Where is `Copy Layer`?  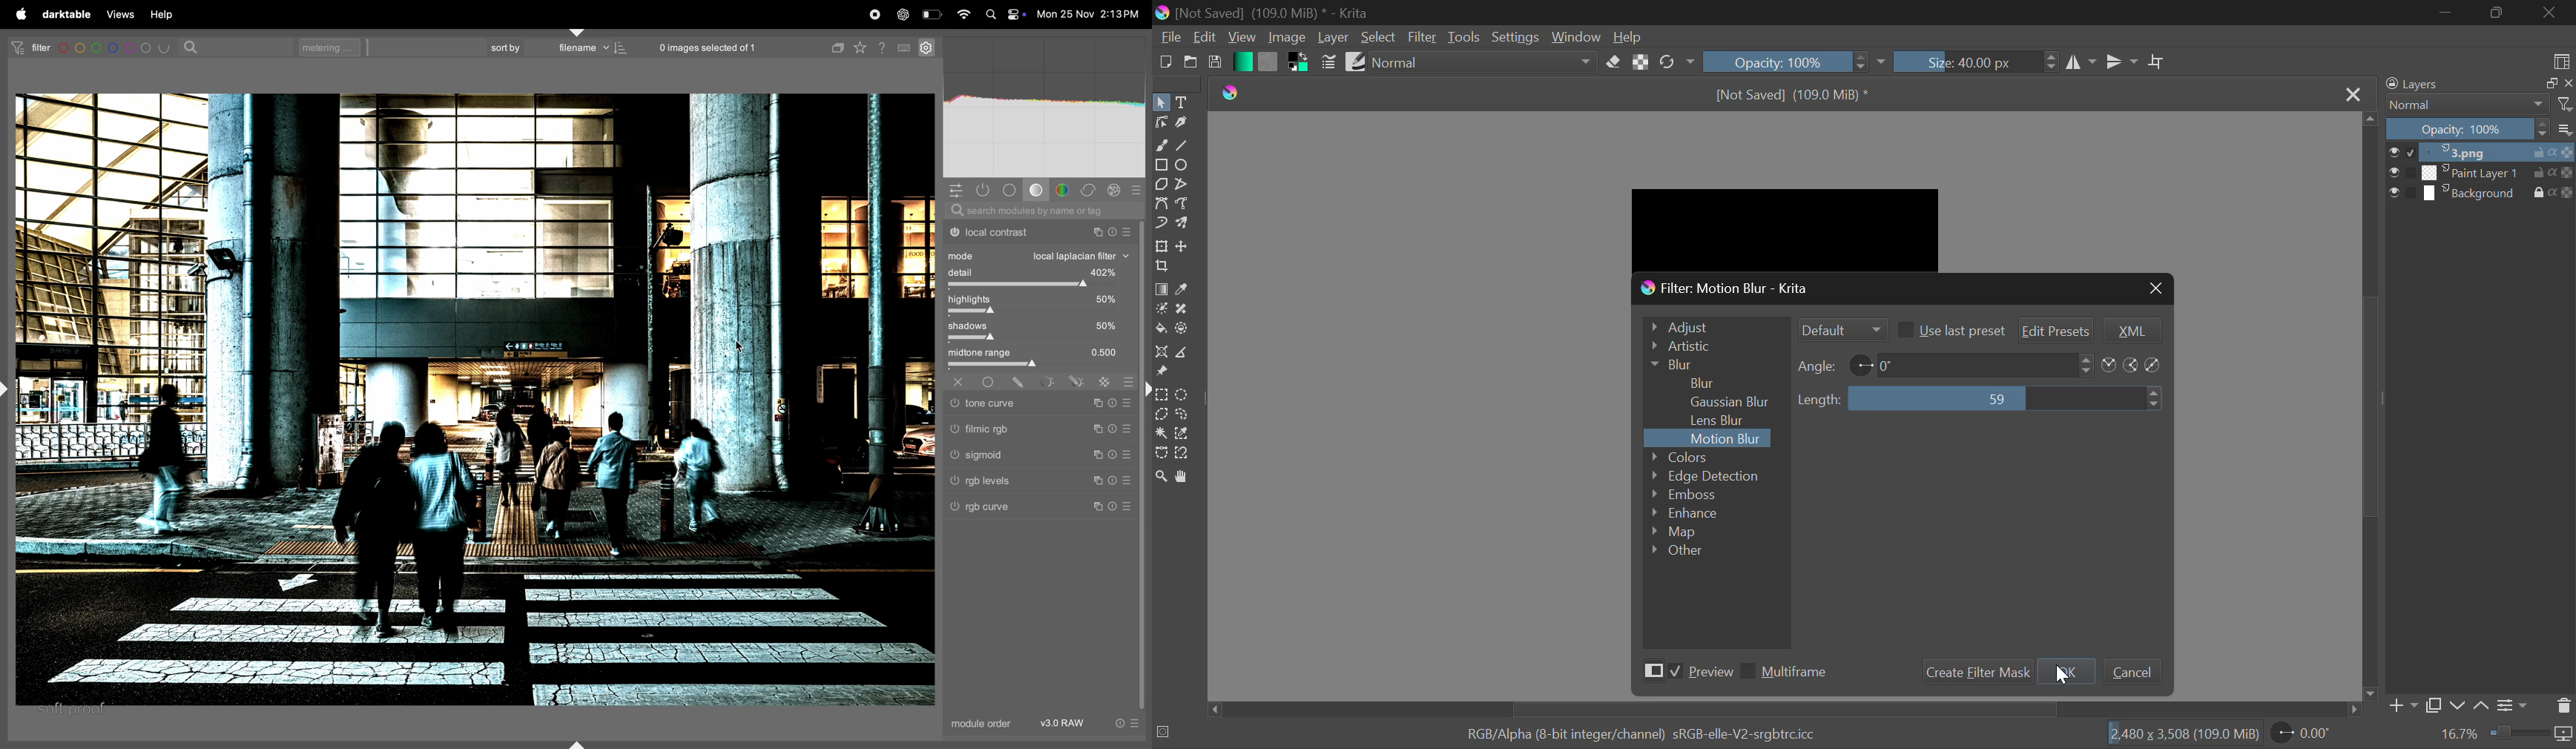
Copy Layer is located at coordinates (2434, 705).